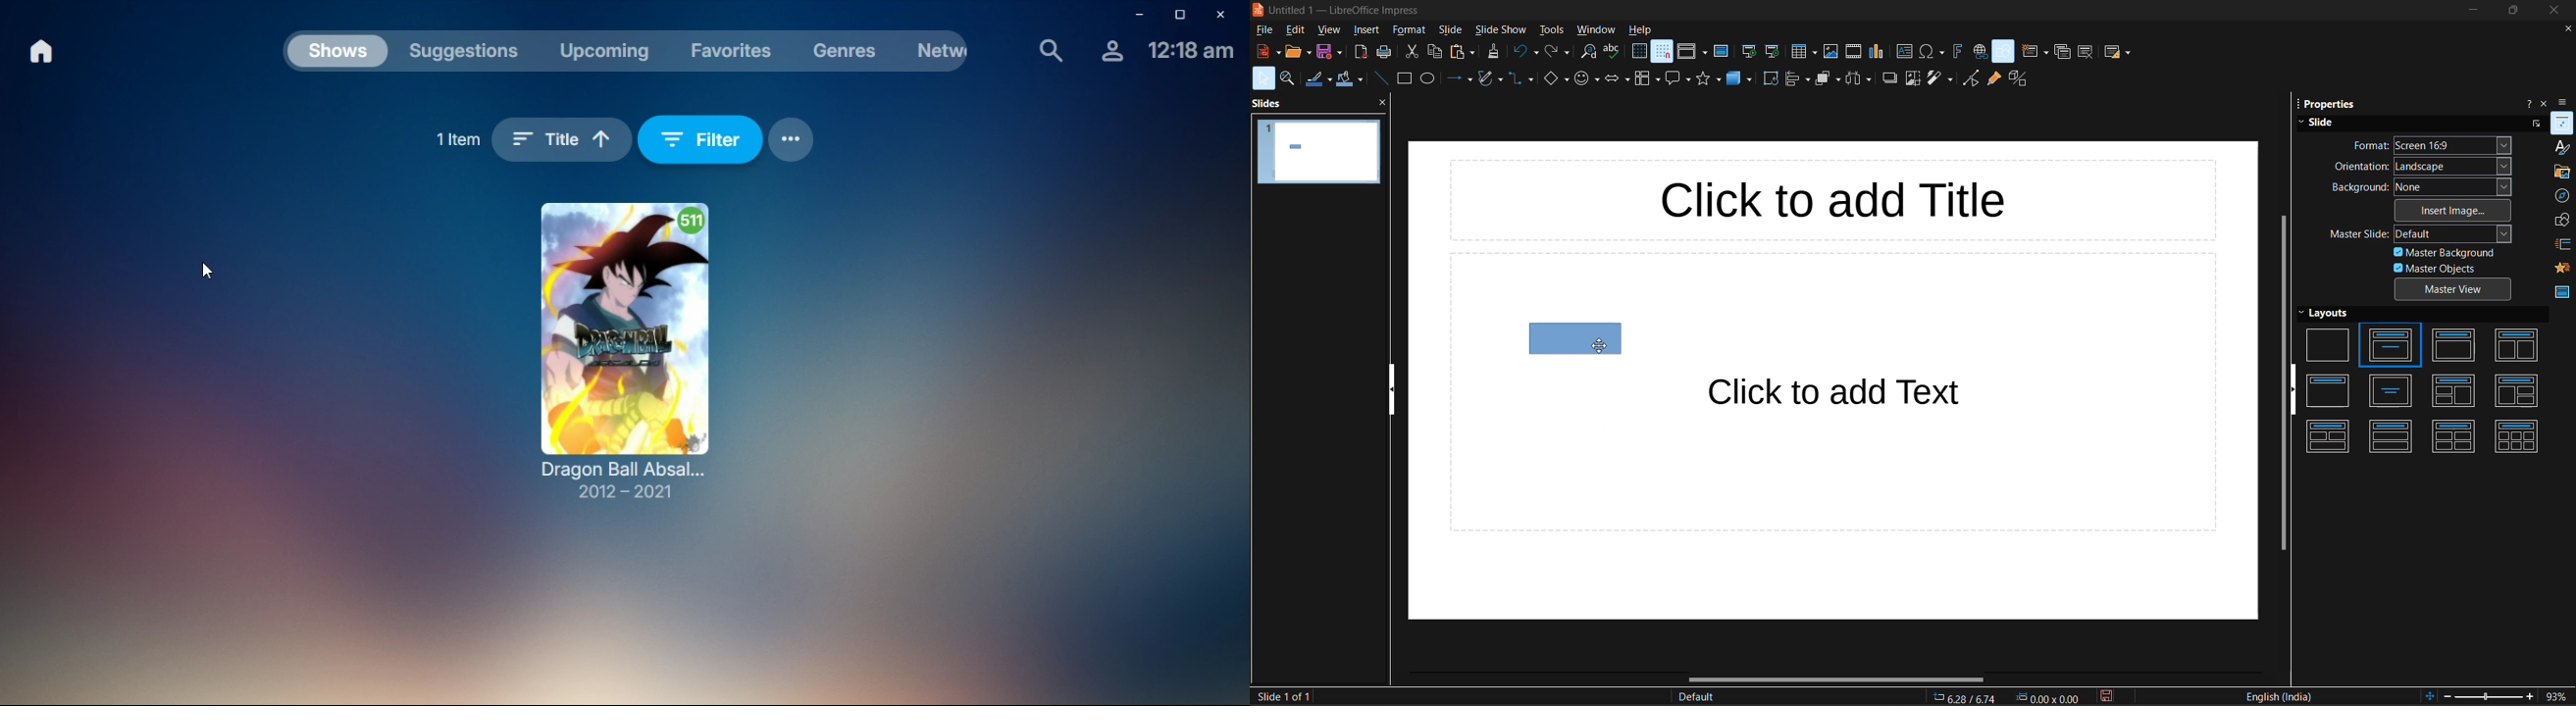  What do you see at coordinates (2430, 269) in the screenshot?
I see `master objects` at bounding box center [2430, 269].